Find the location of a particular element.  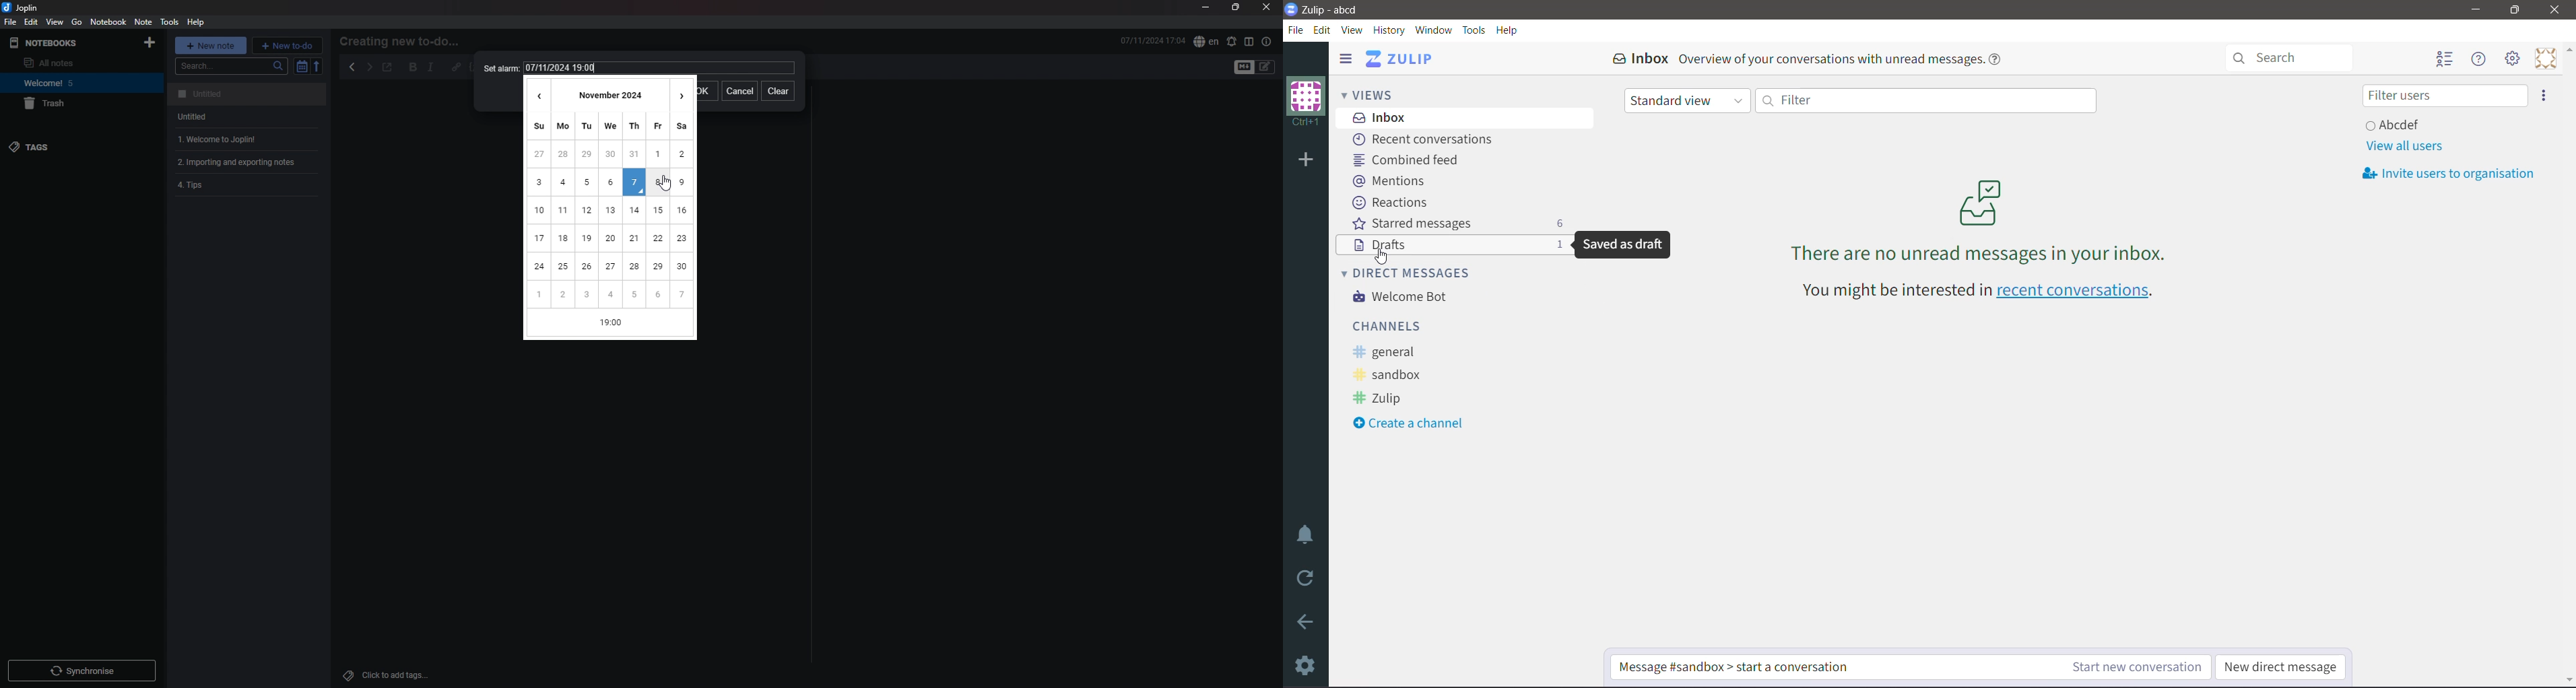

note is located at coordinates (249, 94).